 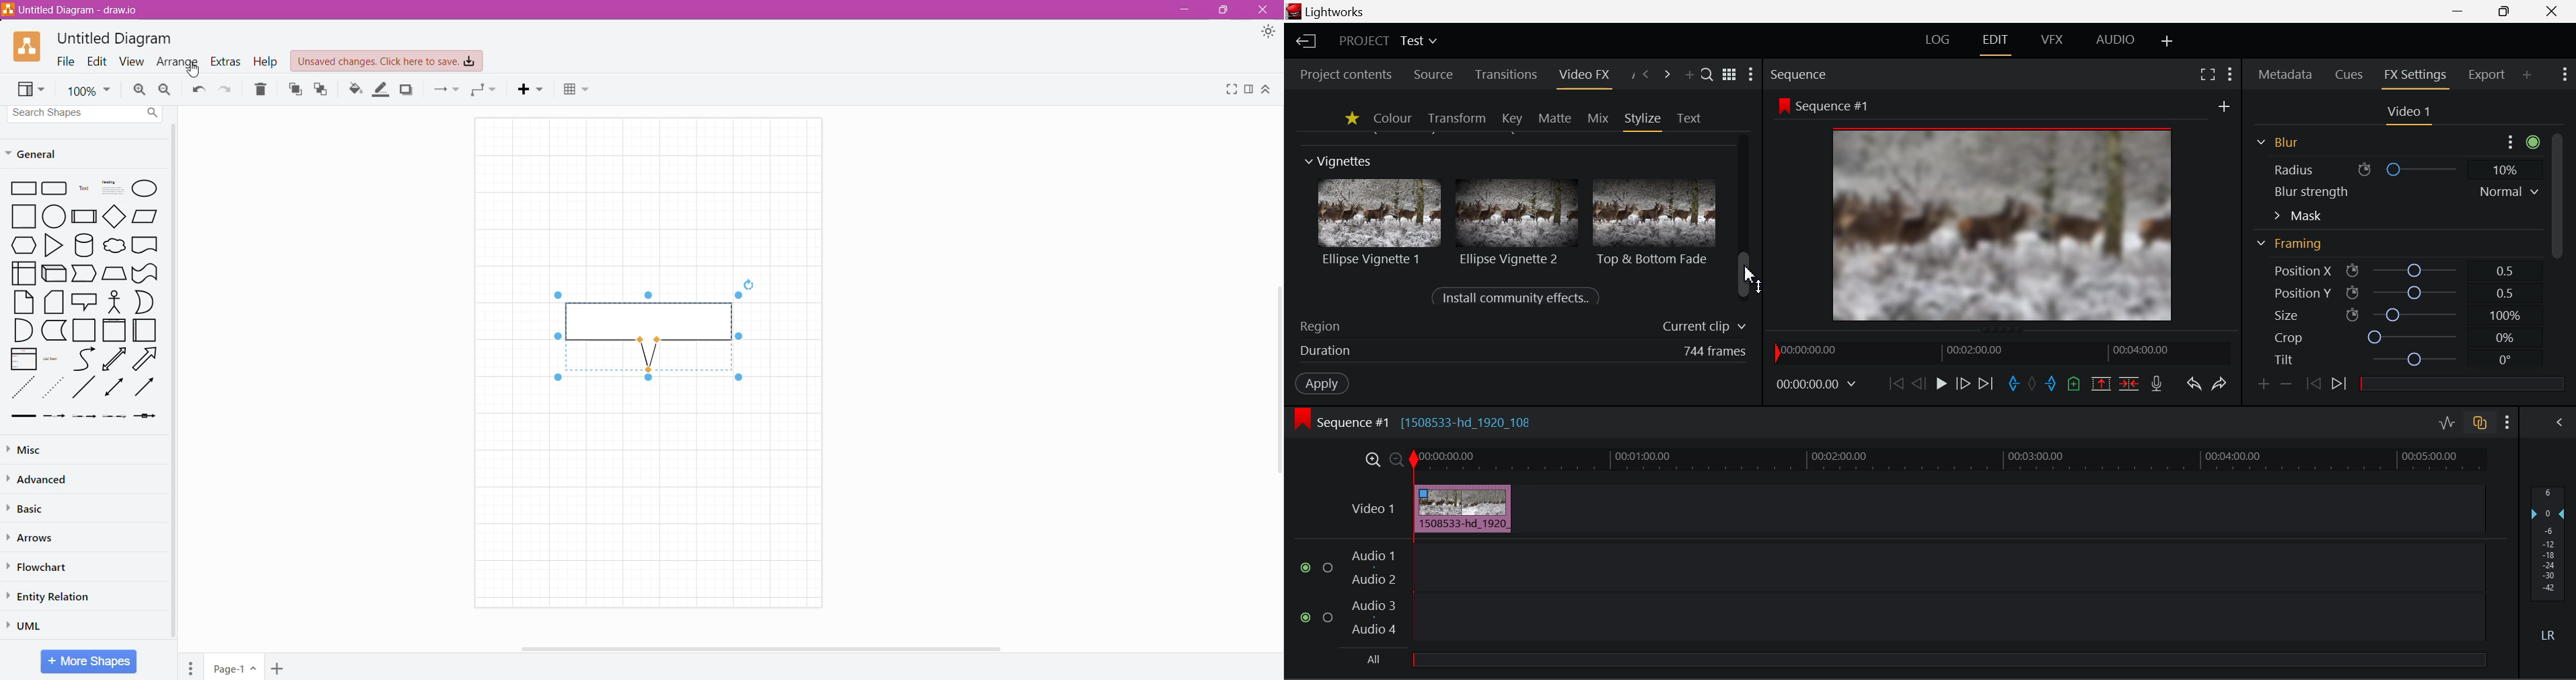 What do you see at coordinates (322, 90) in the screenshot?
I see `To Back` at bounding box center [322, 90].